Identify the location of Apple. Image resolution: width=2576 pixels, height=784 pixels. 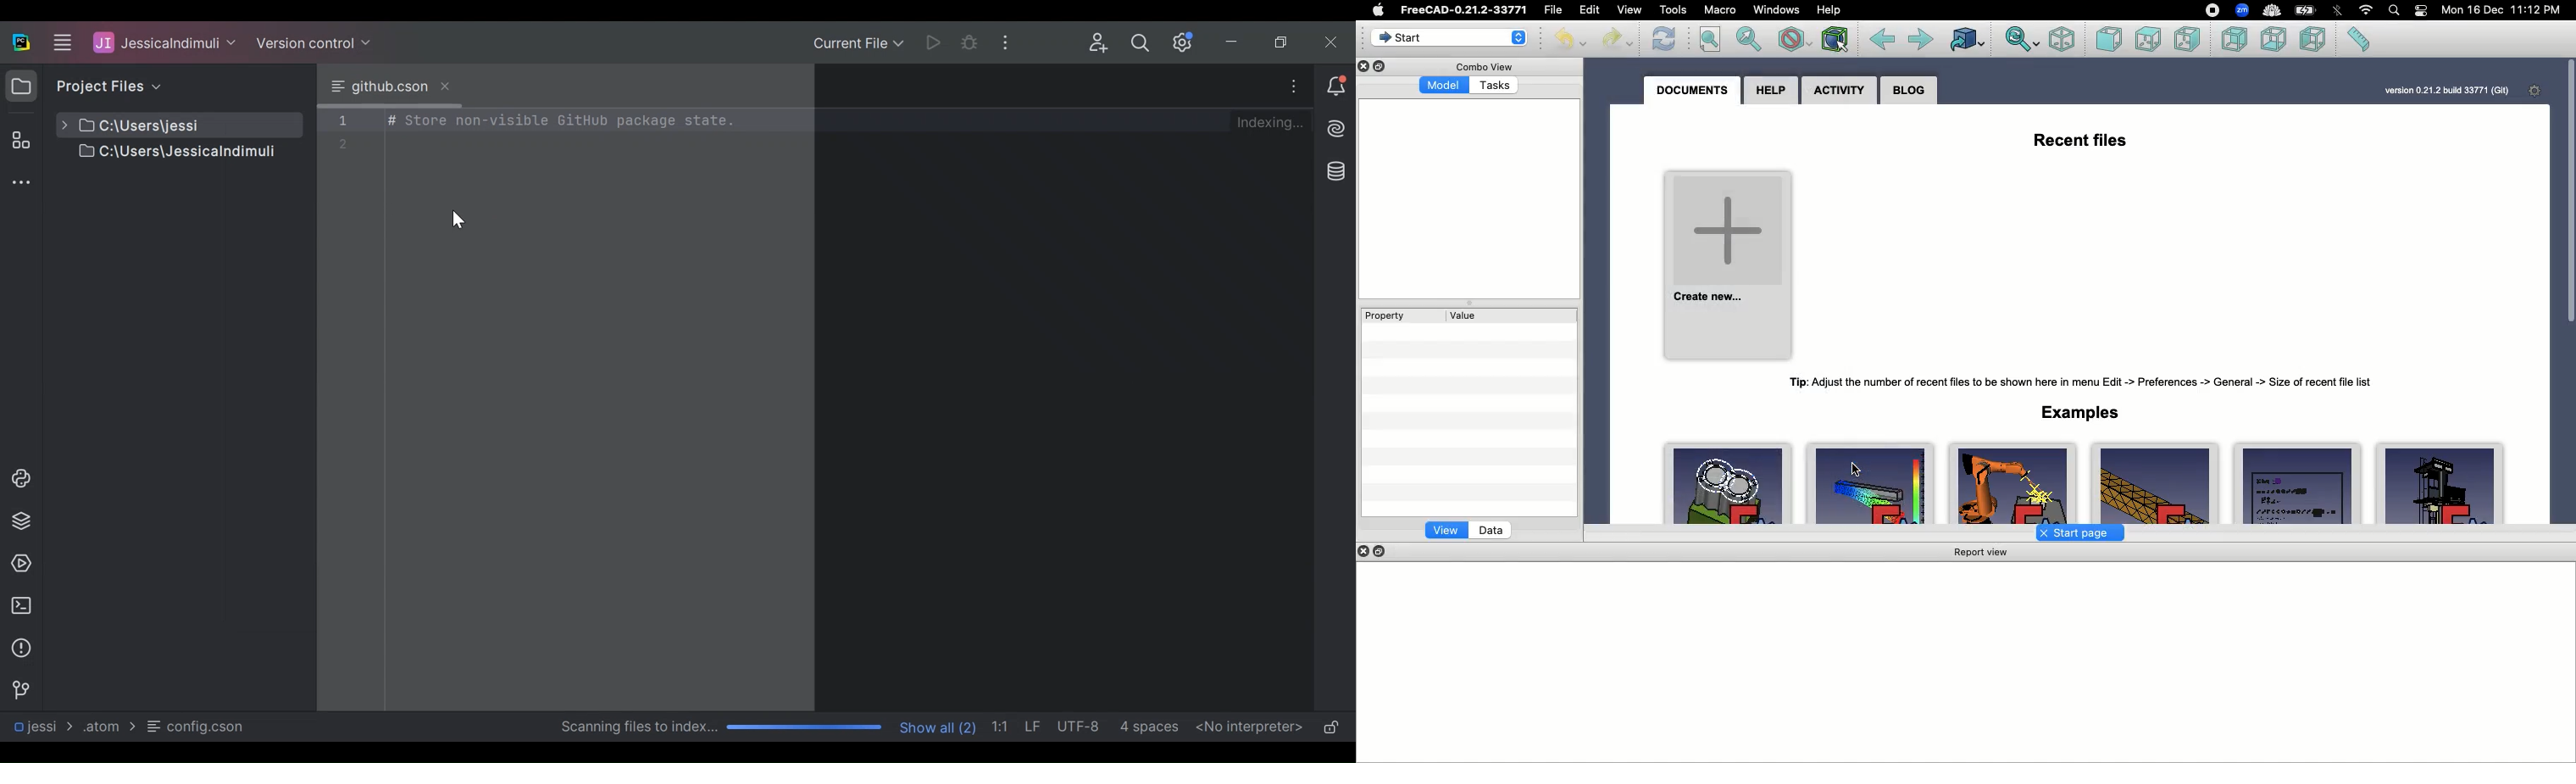
(1381, 10).